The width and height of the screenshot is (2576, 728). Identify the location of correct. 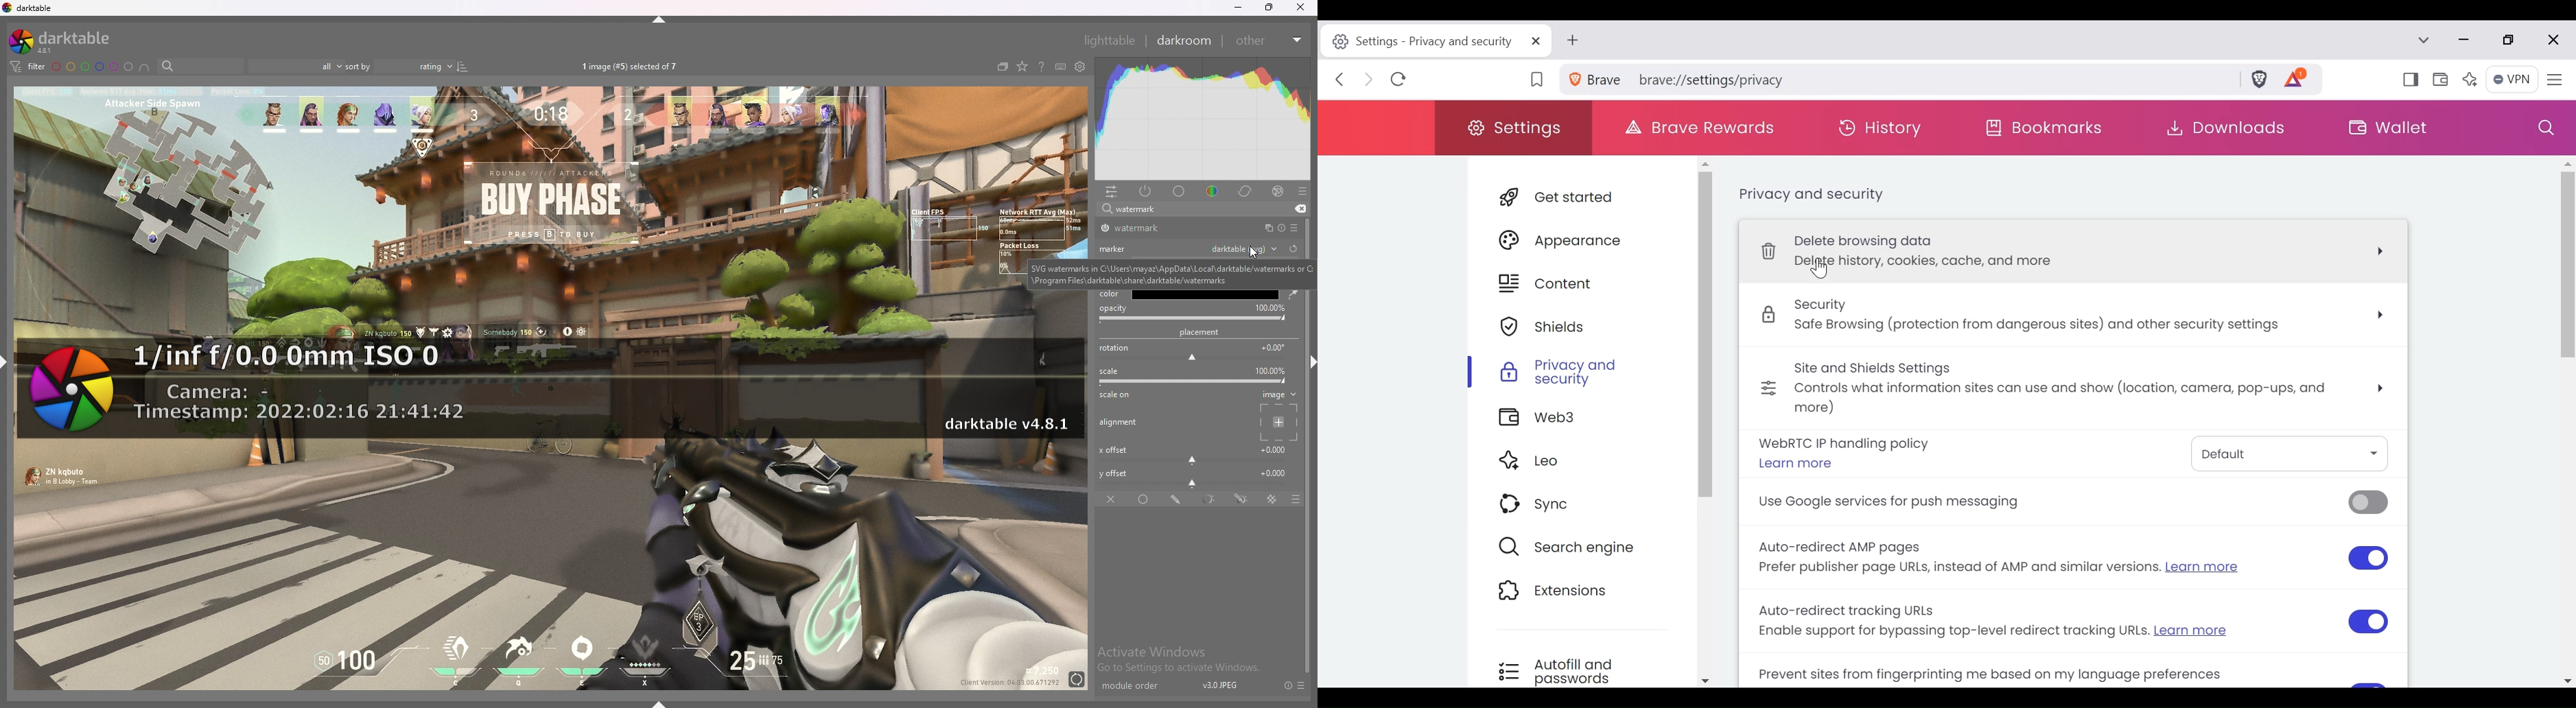
(1246, 191).